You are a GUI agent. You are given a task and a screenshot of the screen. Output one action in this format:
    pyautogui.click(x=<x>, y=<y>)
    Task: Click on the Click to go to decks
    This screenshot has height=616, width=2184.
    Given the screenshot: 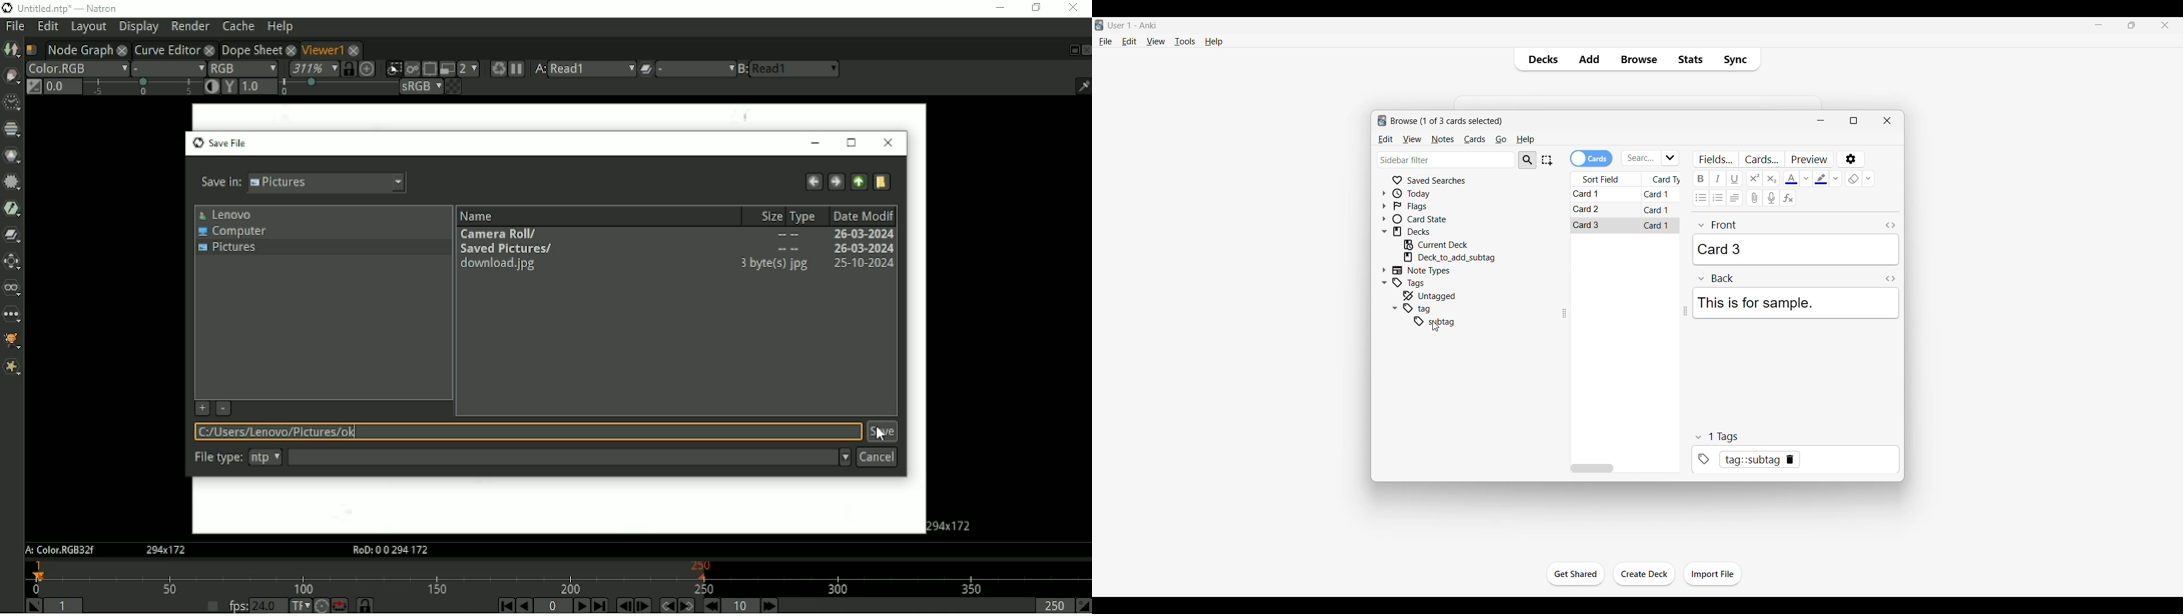 What is the action you would take?
    pyautogui.click(x=1429, y=231)
    